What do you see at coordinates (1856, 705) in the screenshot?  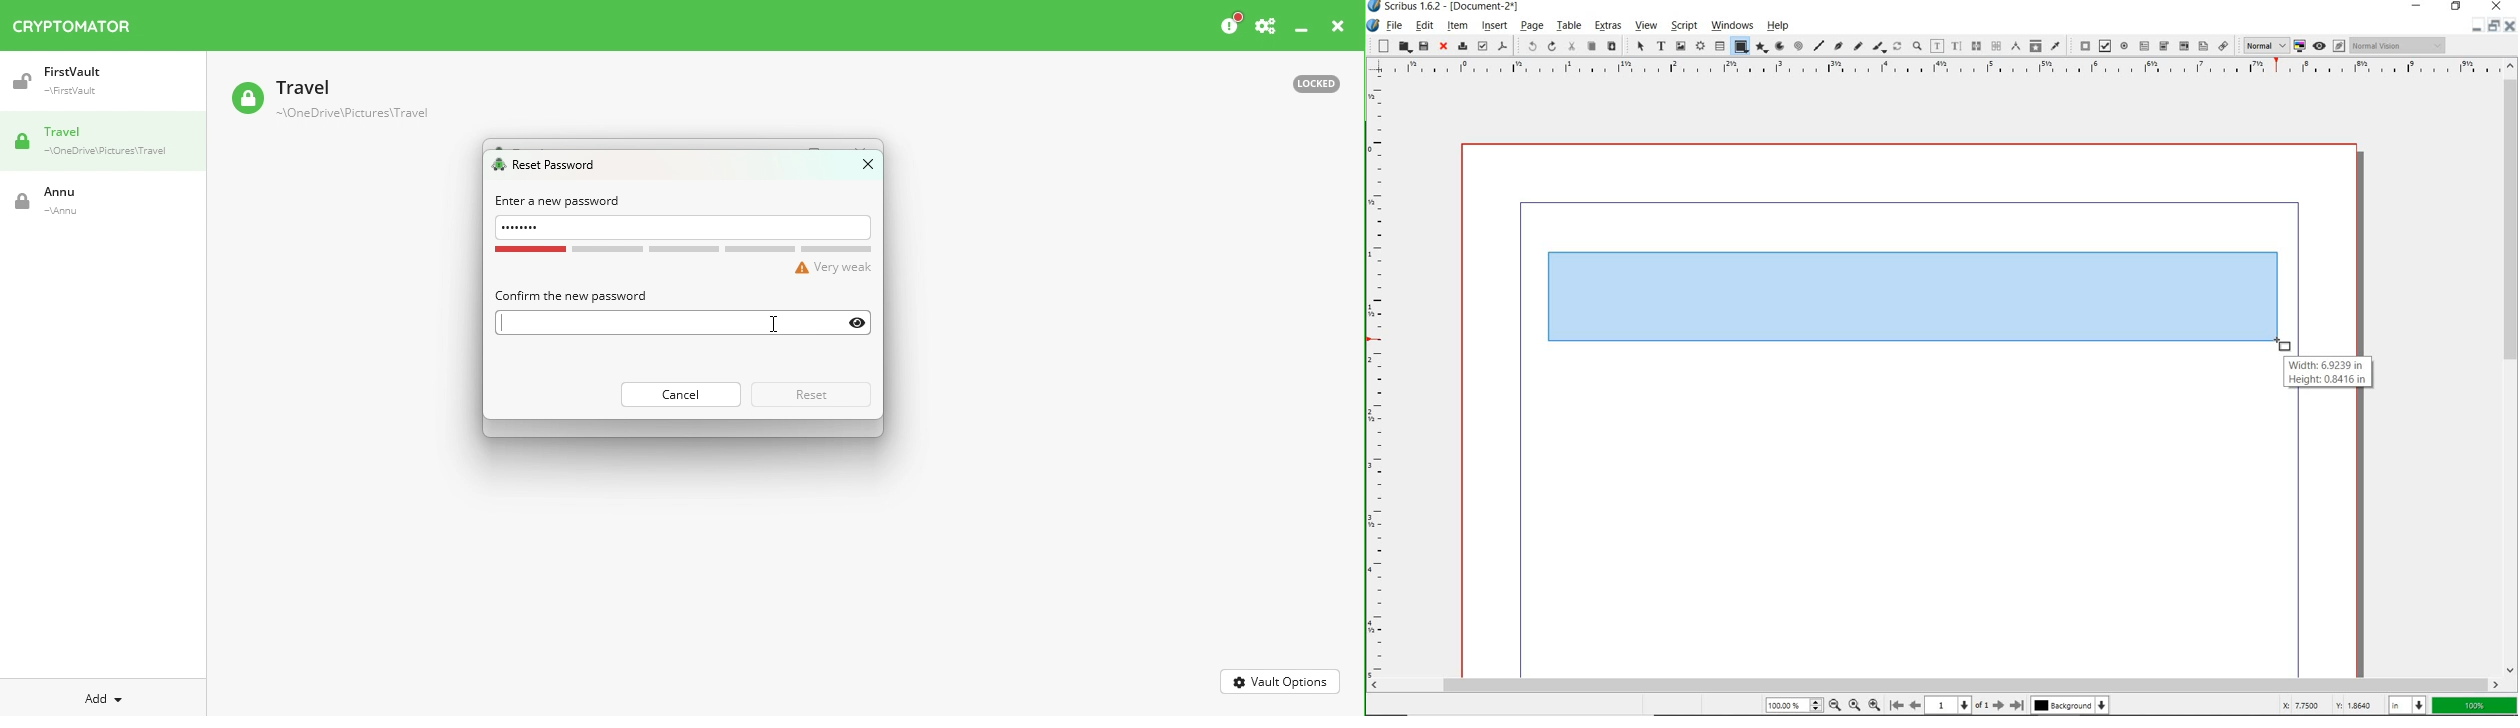 I see `zoom to` at bounding box center [1856, 705].